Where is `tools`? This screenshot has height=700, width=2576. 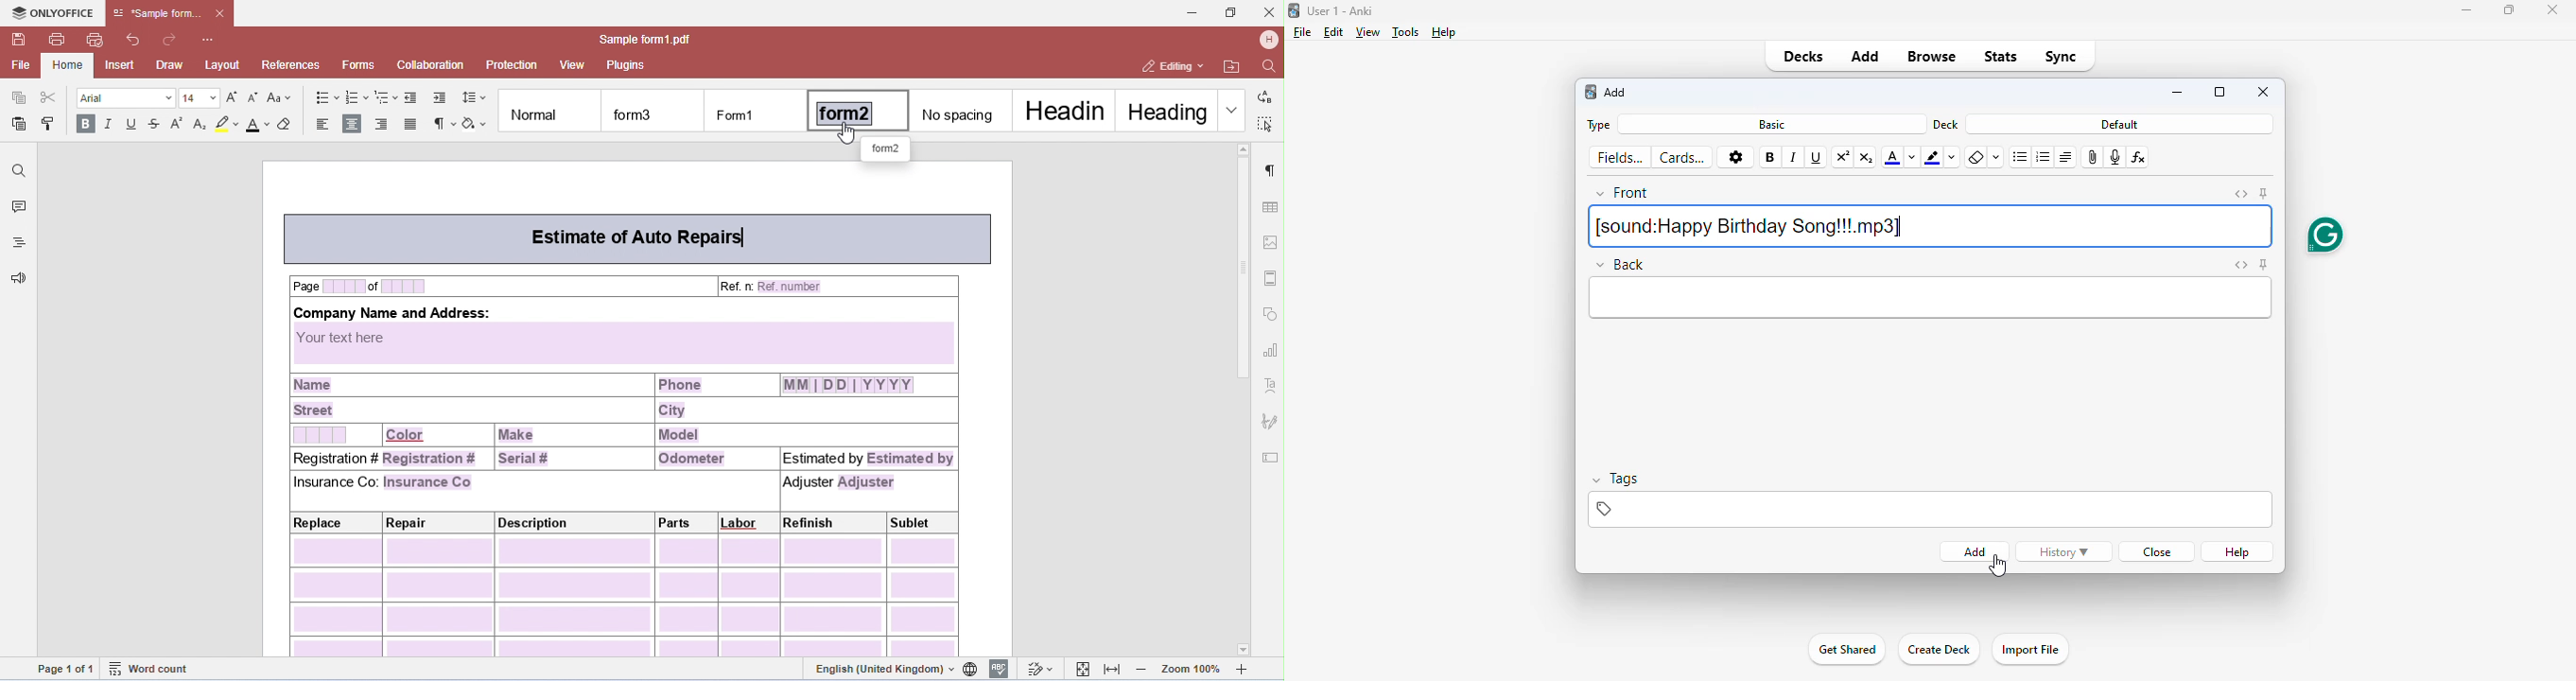
tools is located at coordinates (1406, 31).